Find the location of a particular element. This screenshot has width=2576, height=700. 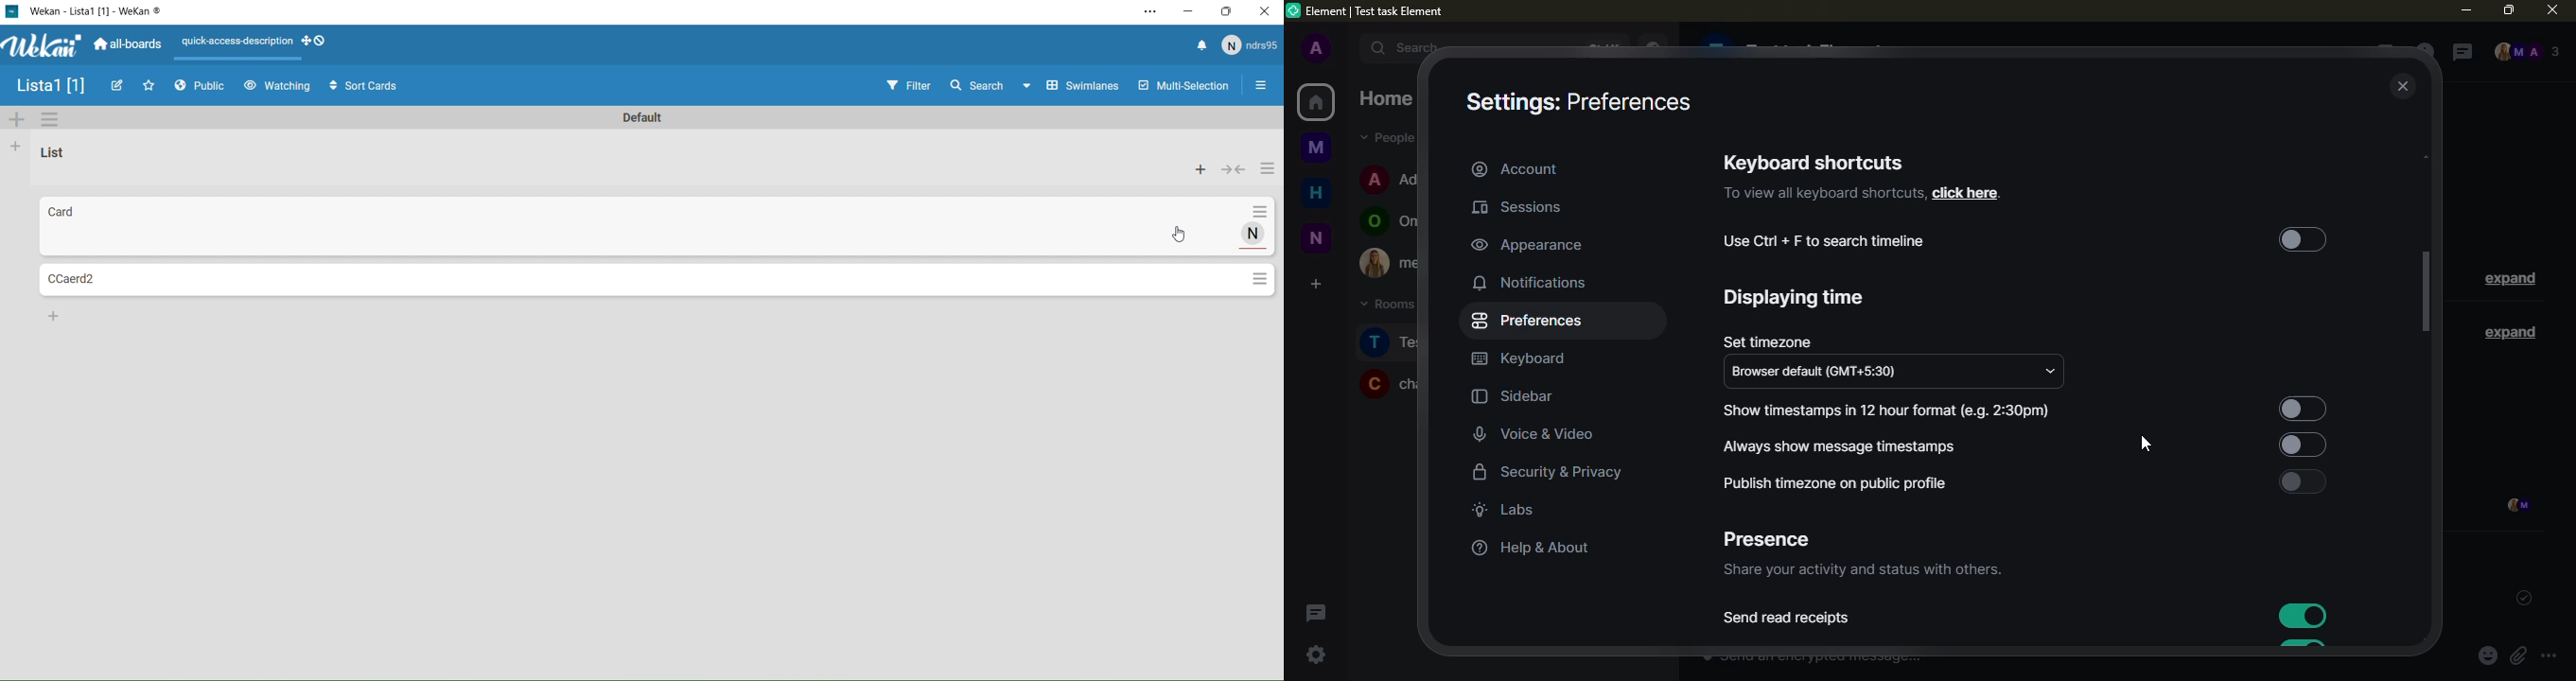

Close is located at coordinates (1266, 13).